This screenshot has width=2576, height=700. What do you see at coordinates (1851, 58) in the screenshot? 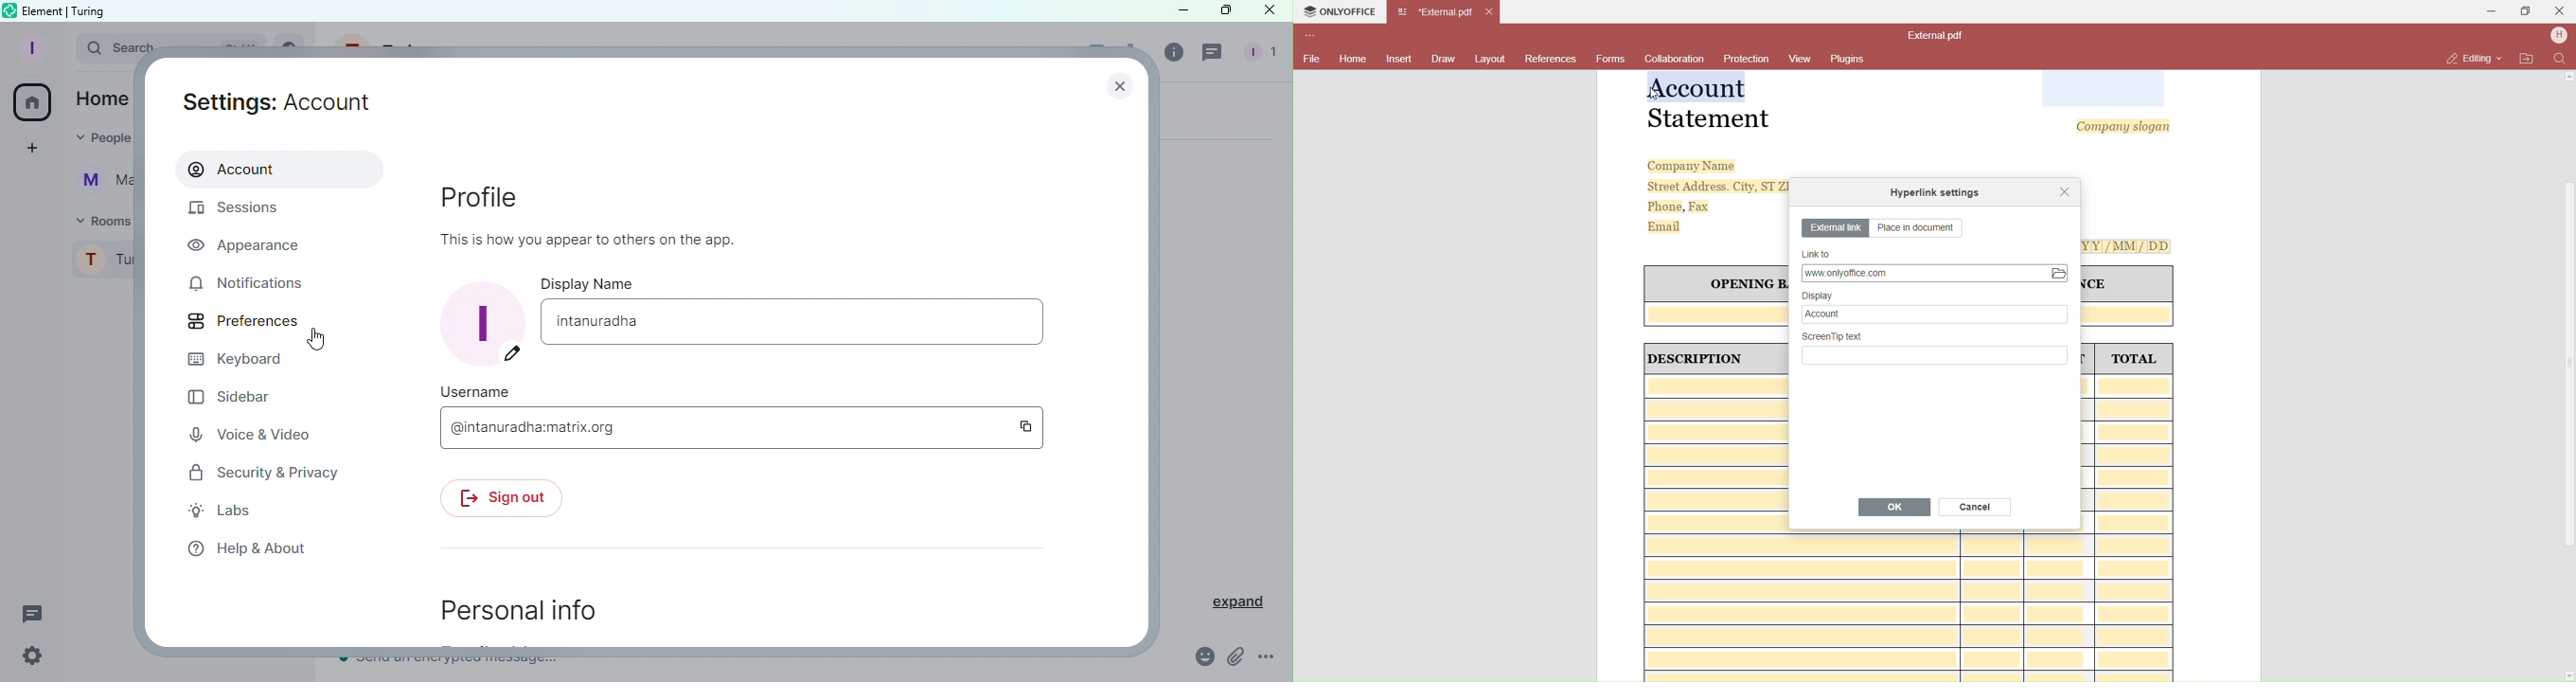
I see `Plugins` at bounding box center [1851, 58].